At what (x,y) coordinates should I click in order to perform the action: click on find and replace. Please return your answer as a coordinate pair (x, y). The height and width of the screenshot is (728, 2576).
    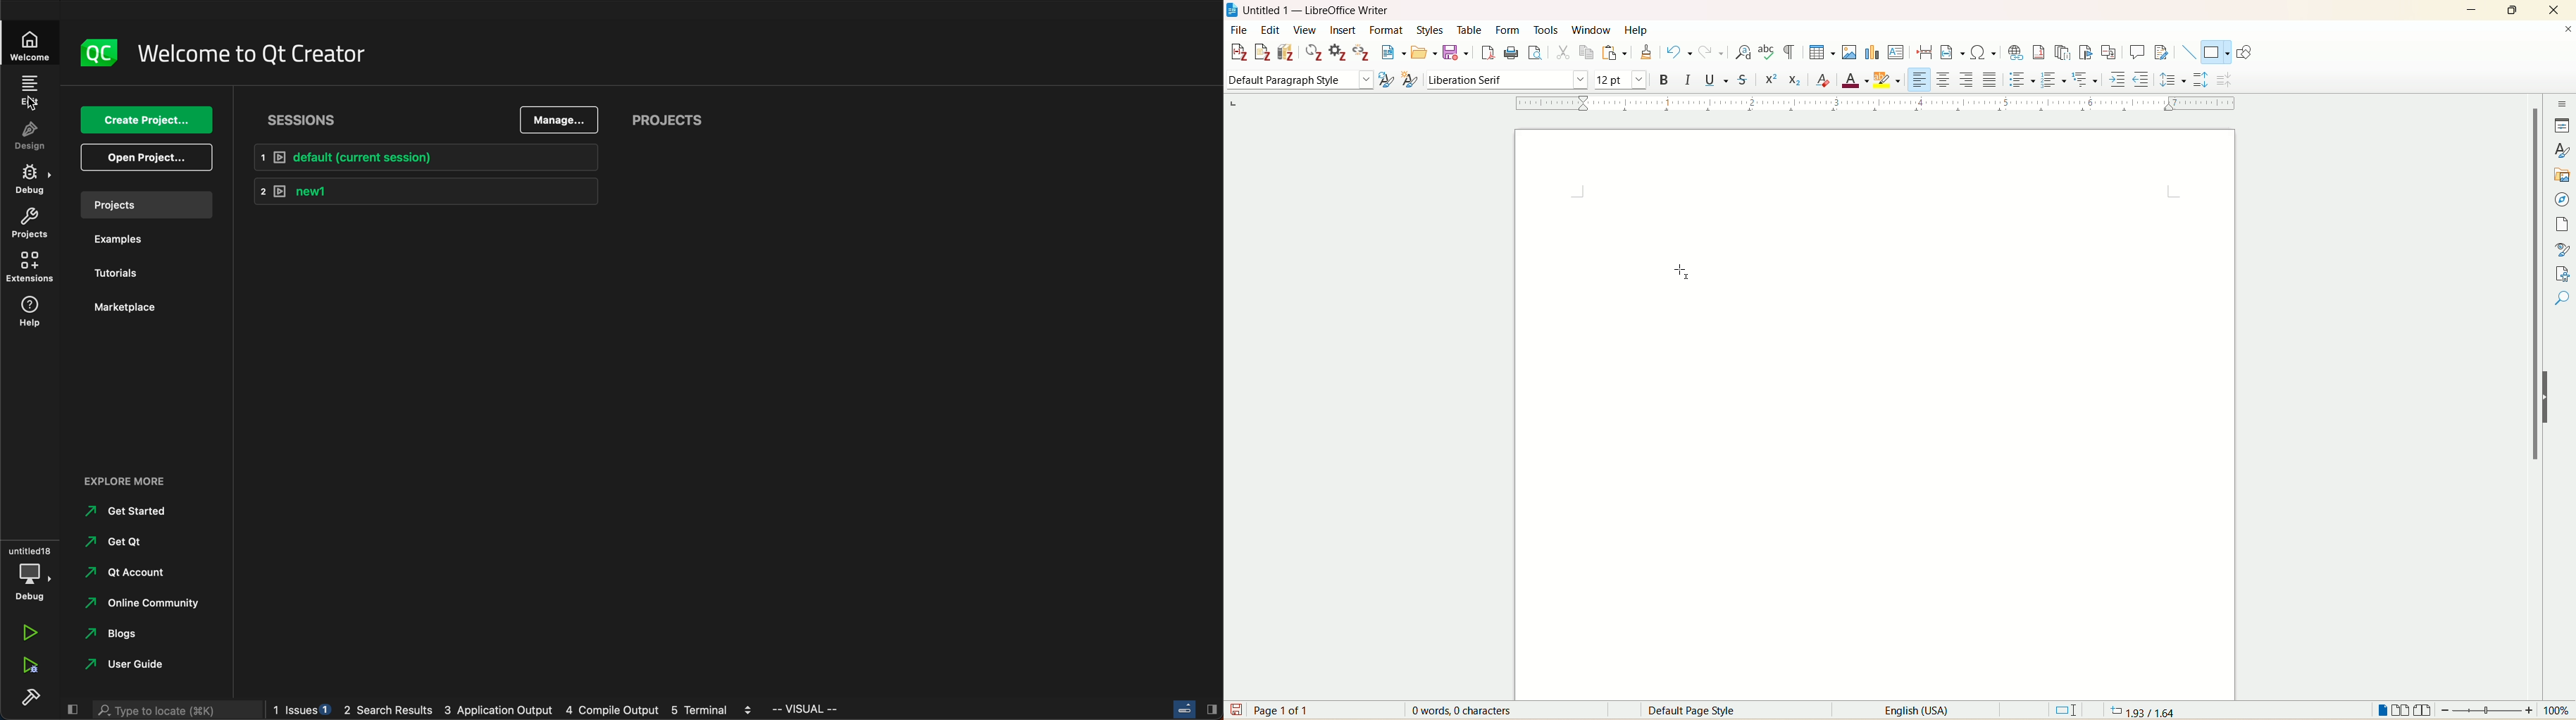
    Looking at the image, I should click on (1744, 53).